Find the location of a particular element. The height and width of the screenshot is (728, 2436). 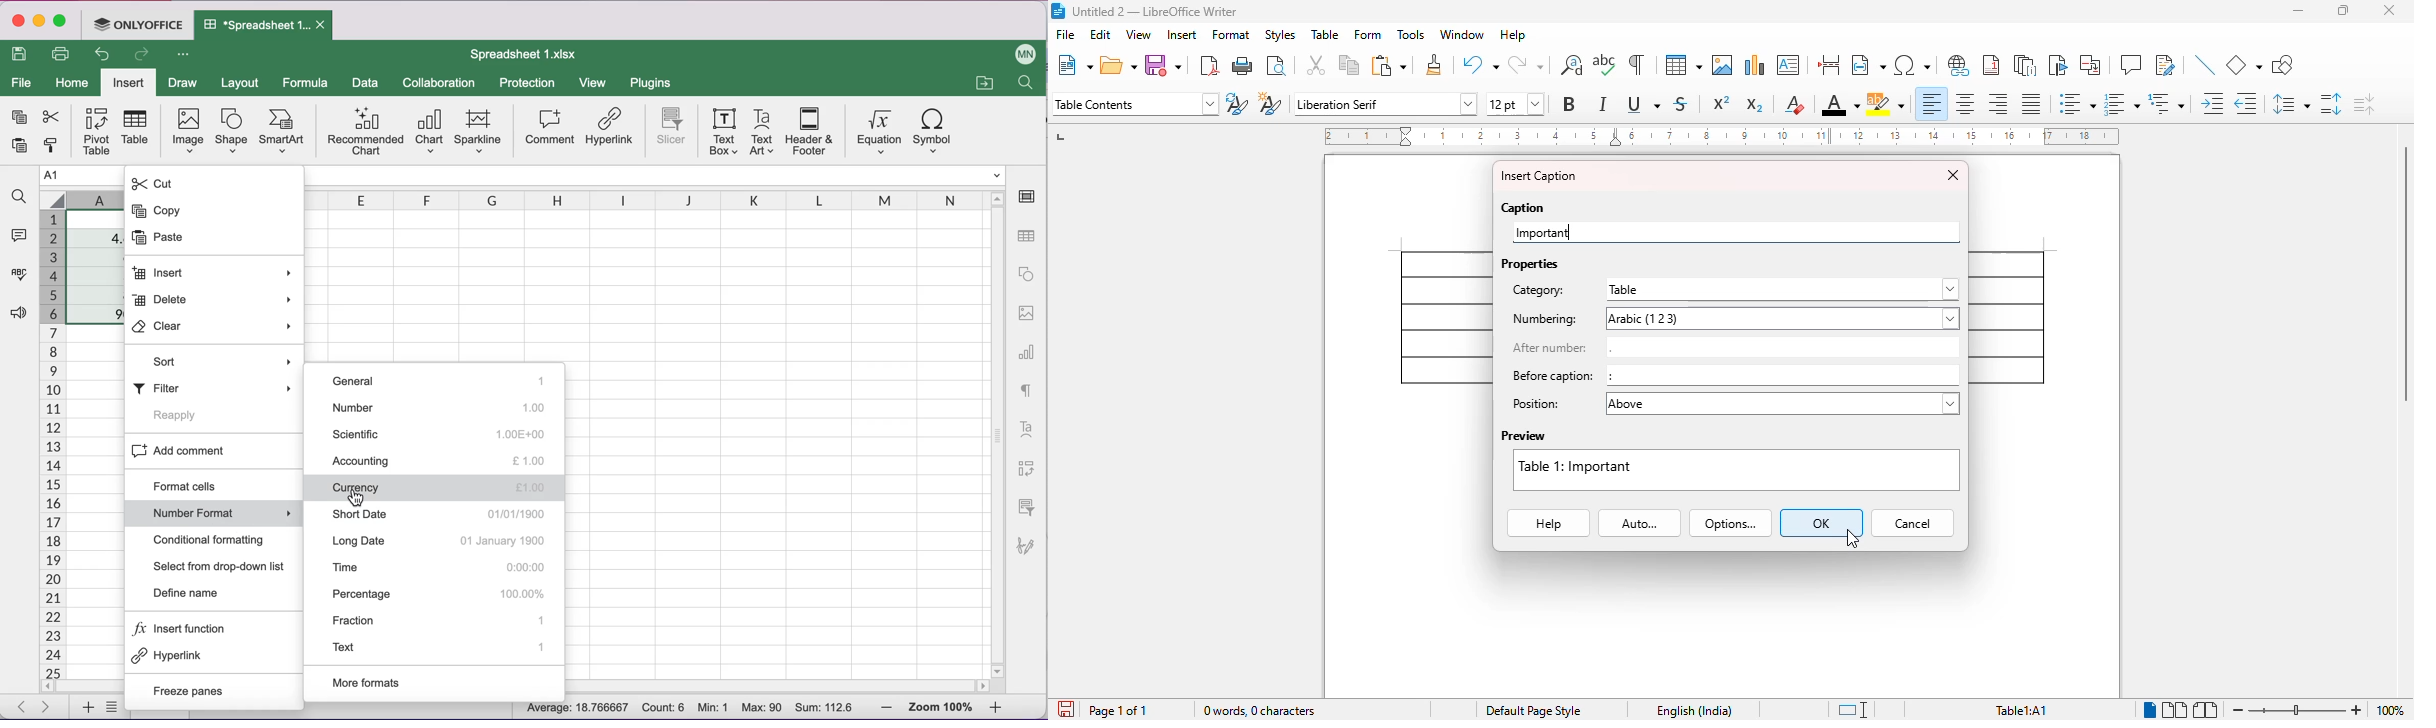

Define name is located at coordinates (216, 591).